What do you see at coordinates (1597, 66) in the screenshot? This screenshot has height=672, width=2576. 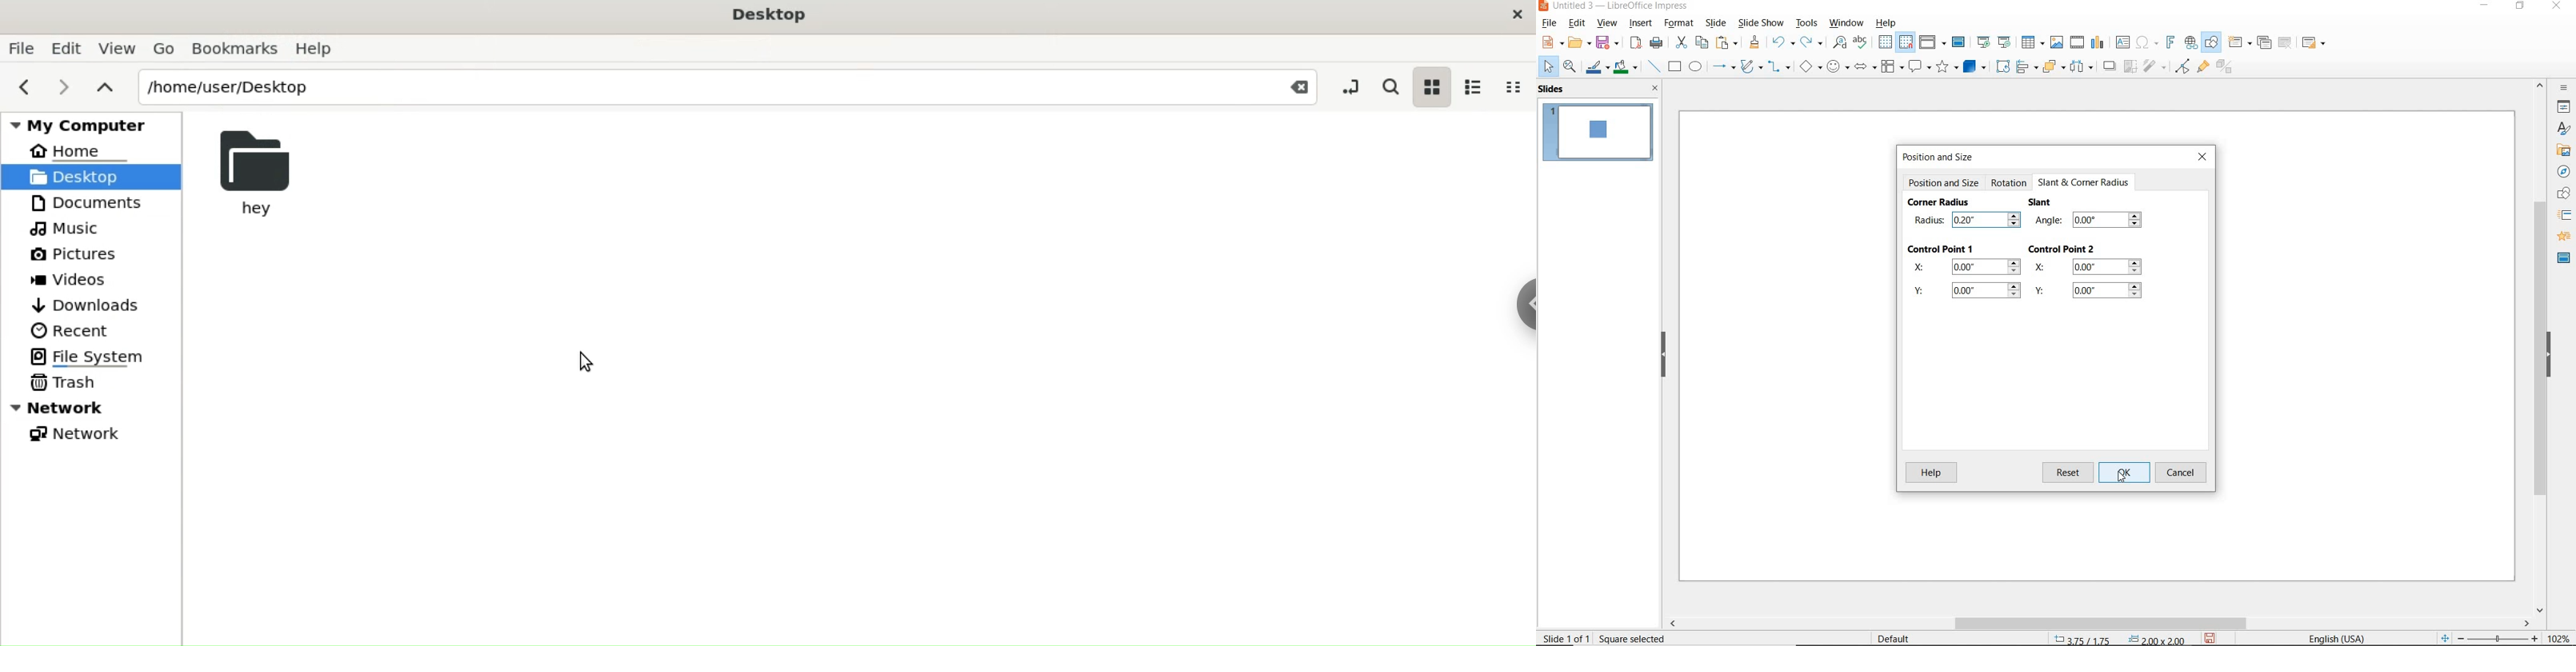 I see `line color` at bounding box center [1597, 66].